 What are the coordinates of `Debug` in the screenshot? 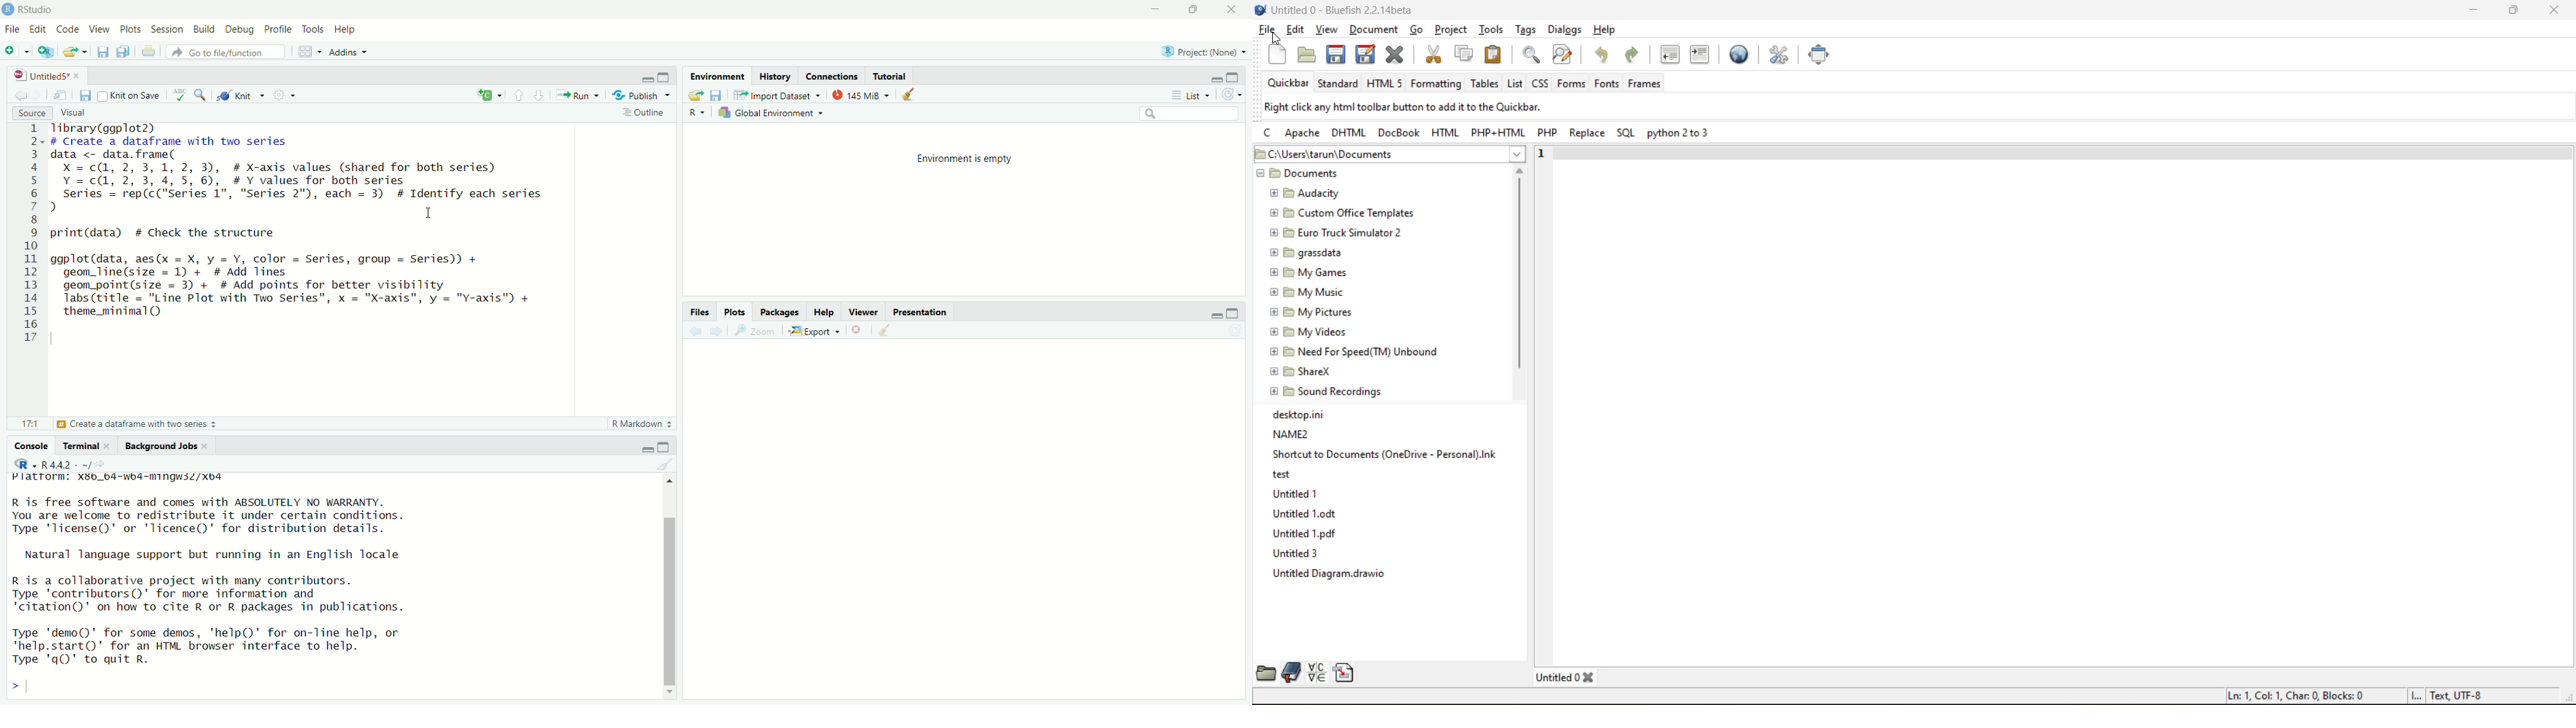 It's located at (240, 31).